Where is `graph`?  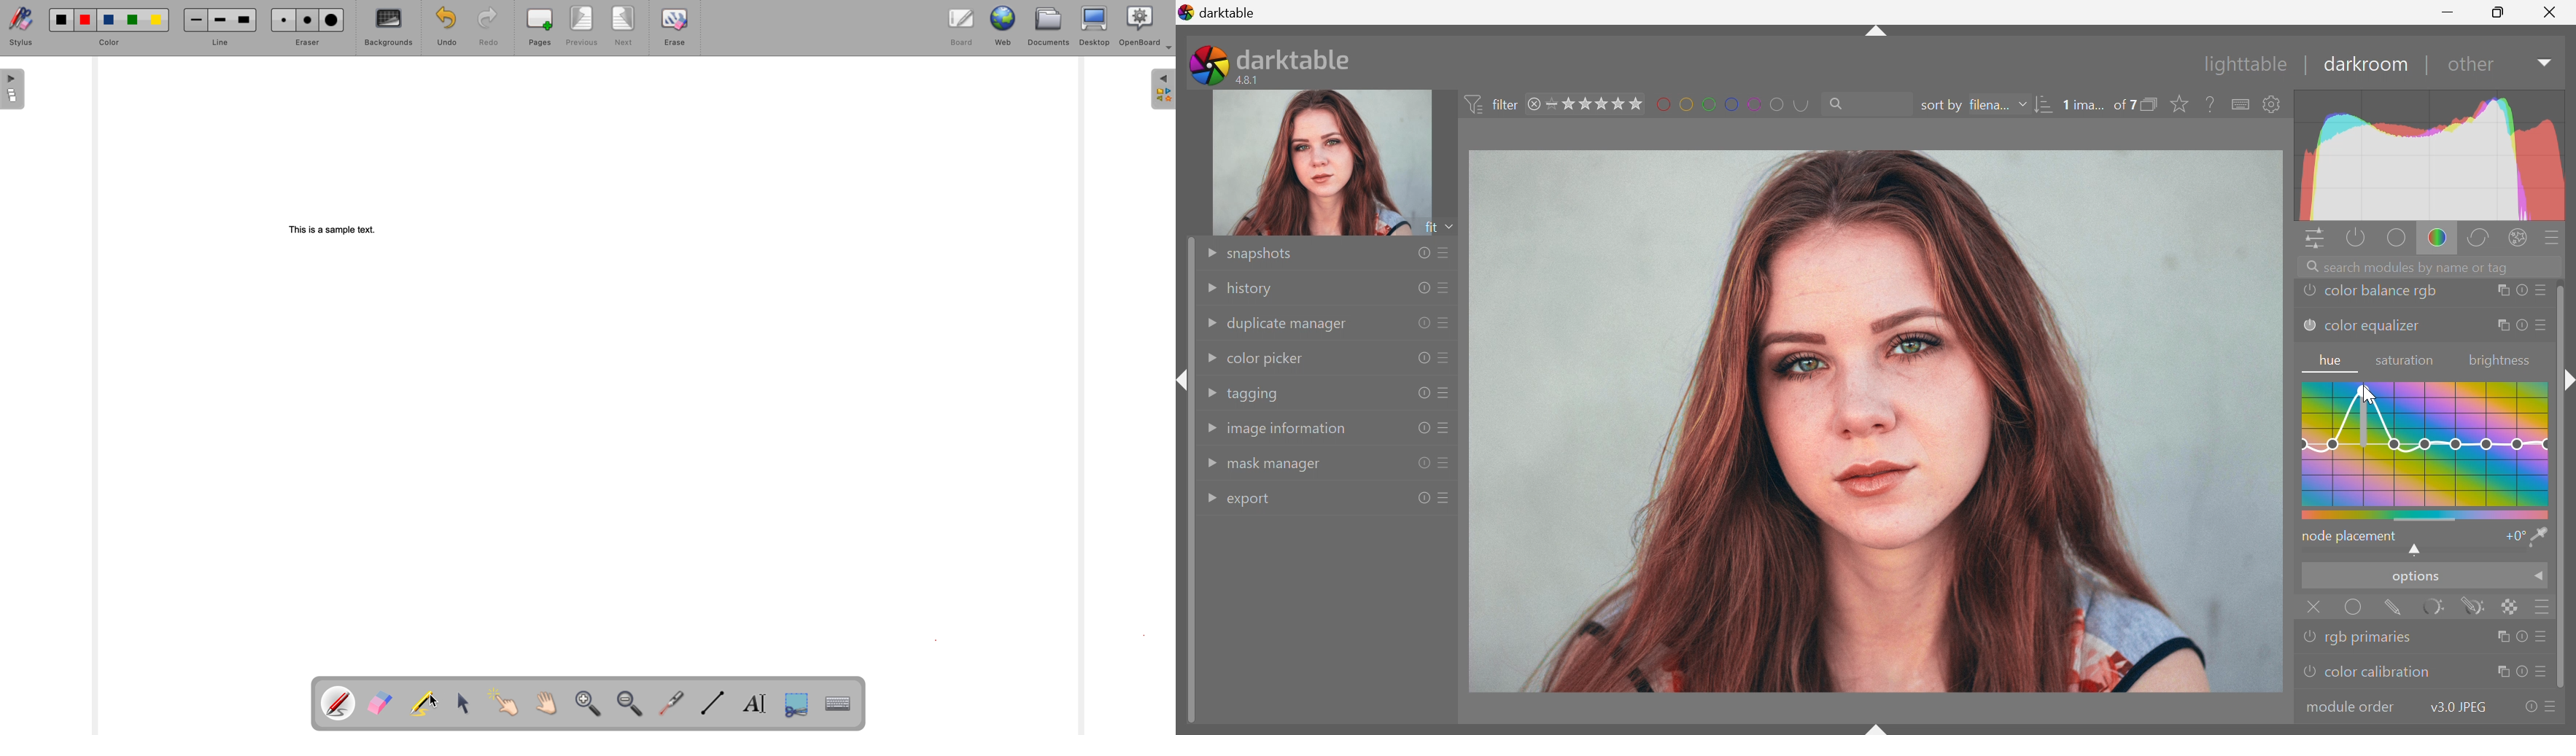 graph is located at coordinates (2430, 155).